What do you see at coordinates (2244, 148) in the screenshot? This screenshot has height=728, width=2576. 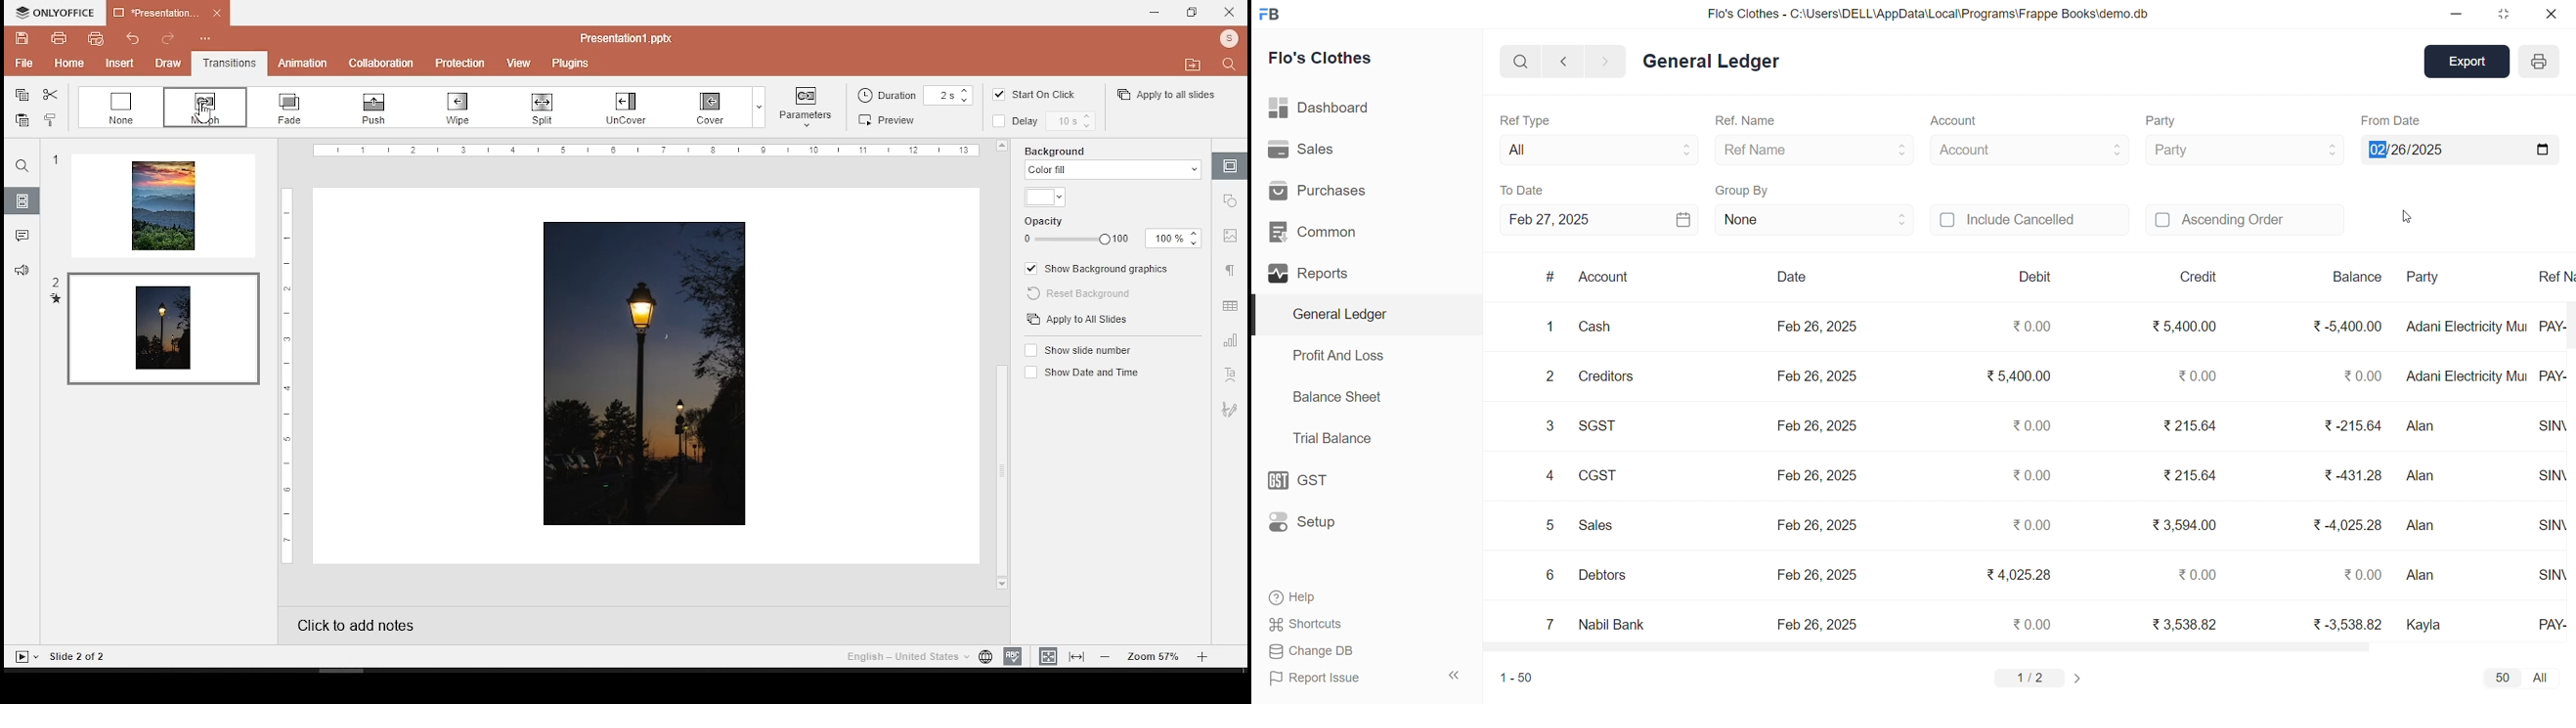 I see `Party` at bounding box center [2244, 148].